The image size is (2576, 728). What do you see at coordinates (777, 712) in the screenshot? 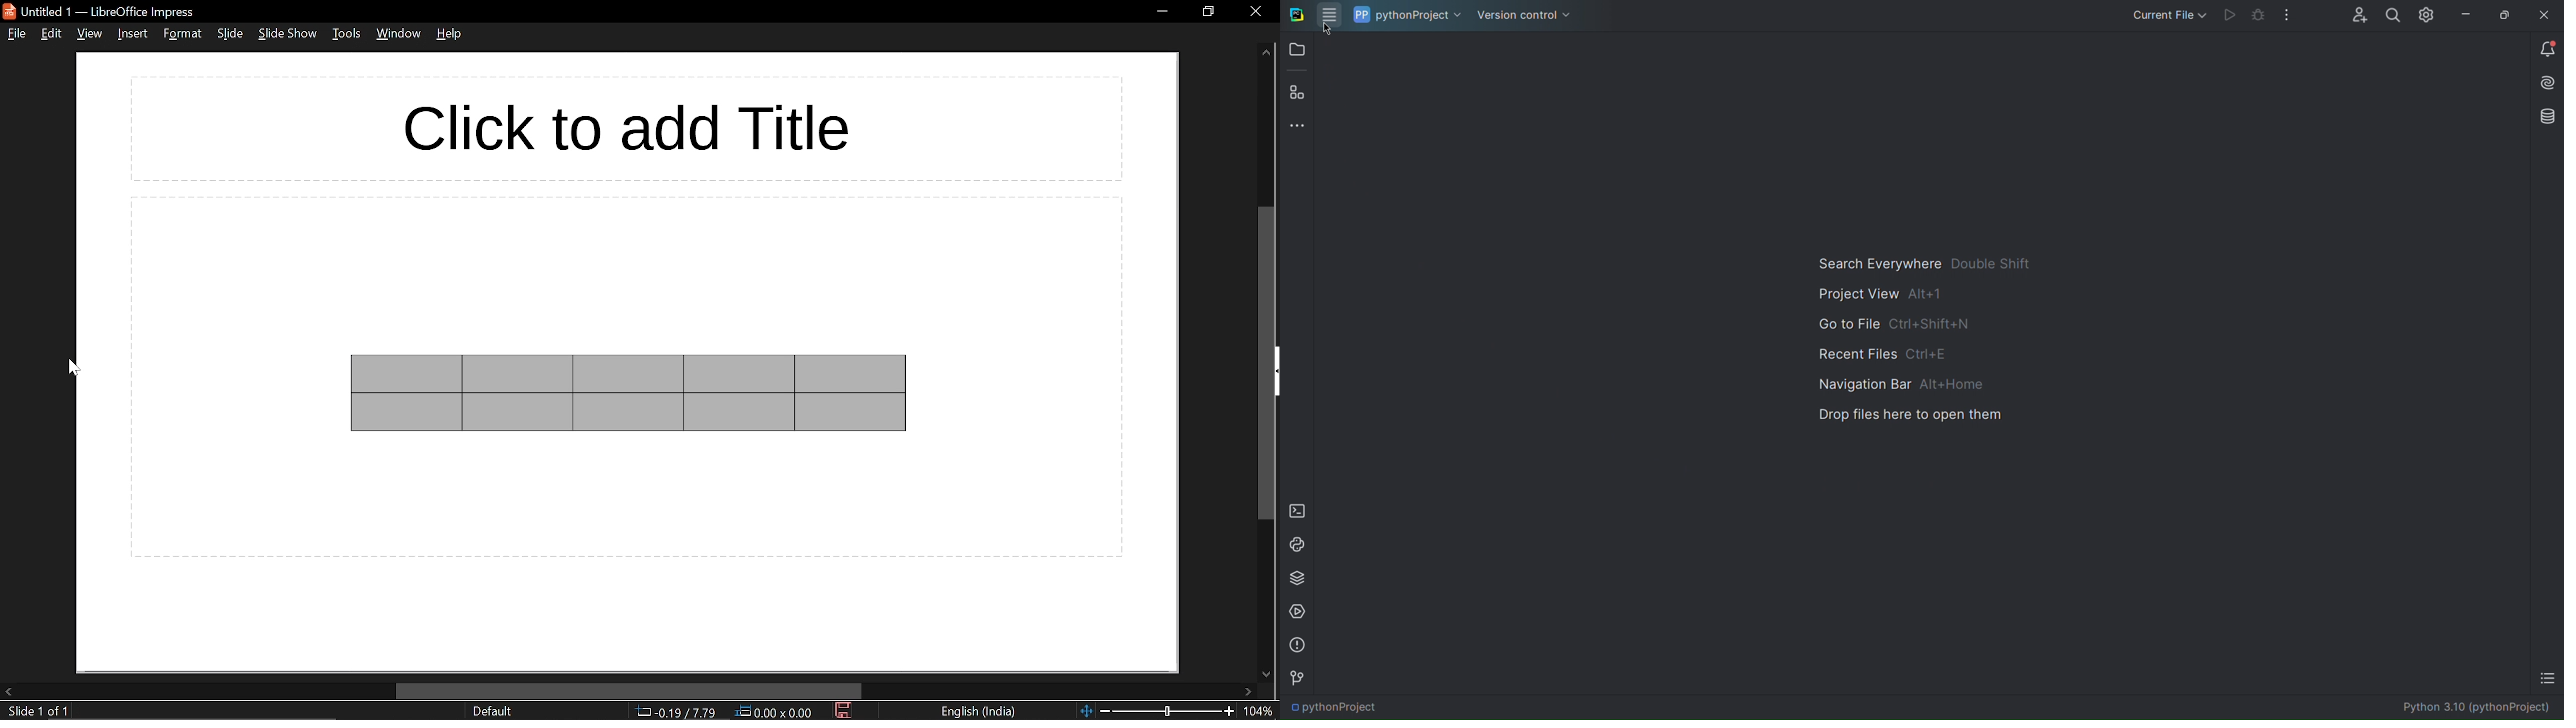
I see `dimension` at bounding box center [777, 712].